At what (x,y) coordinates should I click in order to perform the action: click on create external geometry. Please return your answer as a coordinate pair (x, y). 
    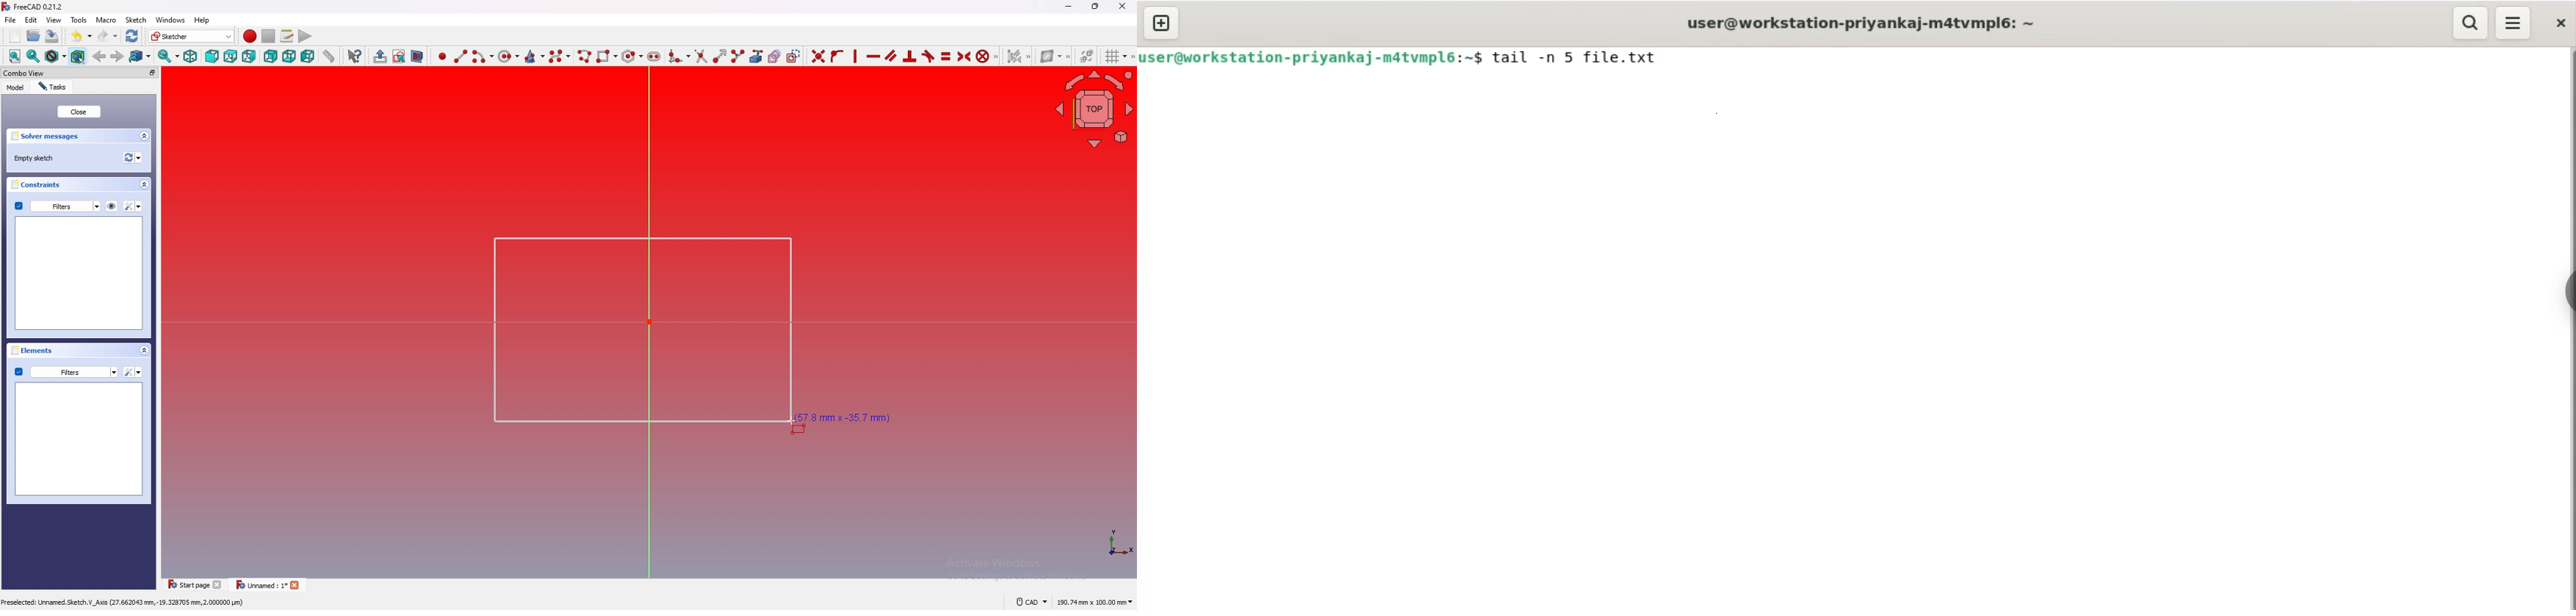
    Looking at the image, I should click on (757, 56).